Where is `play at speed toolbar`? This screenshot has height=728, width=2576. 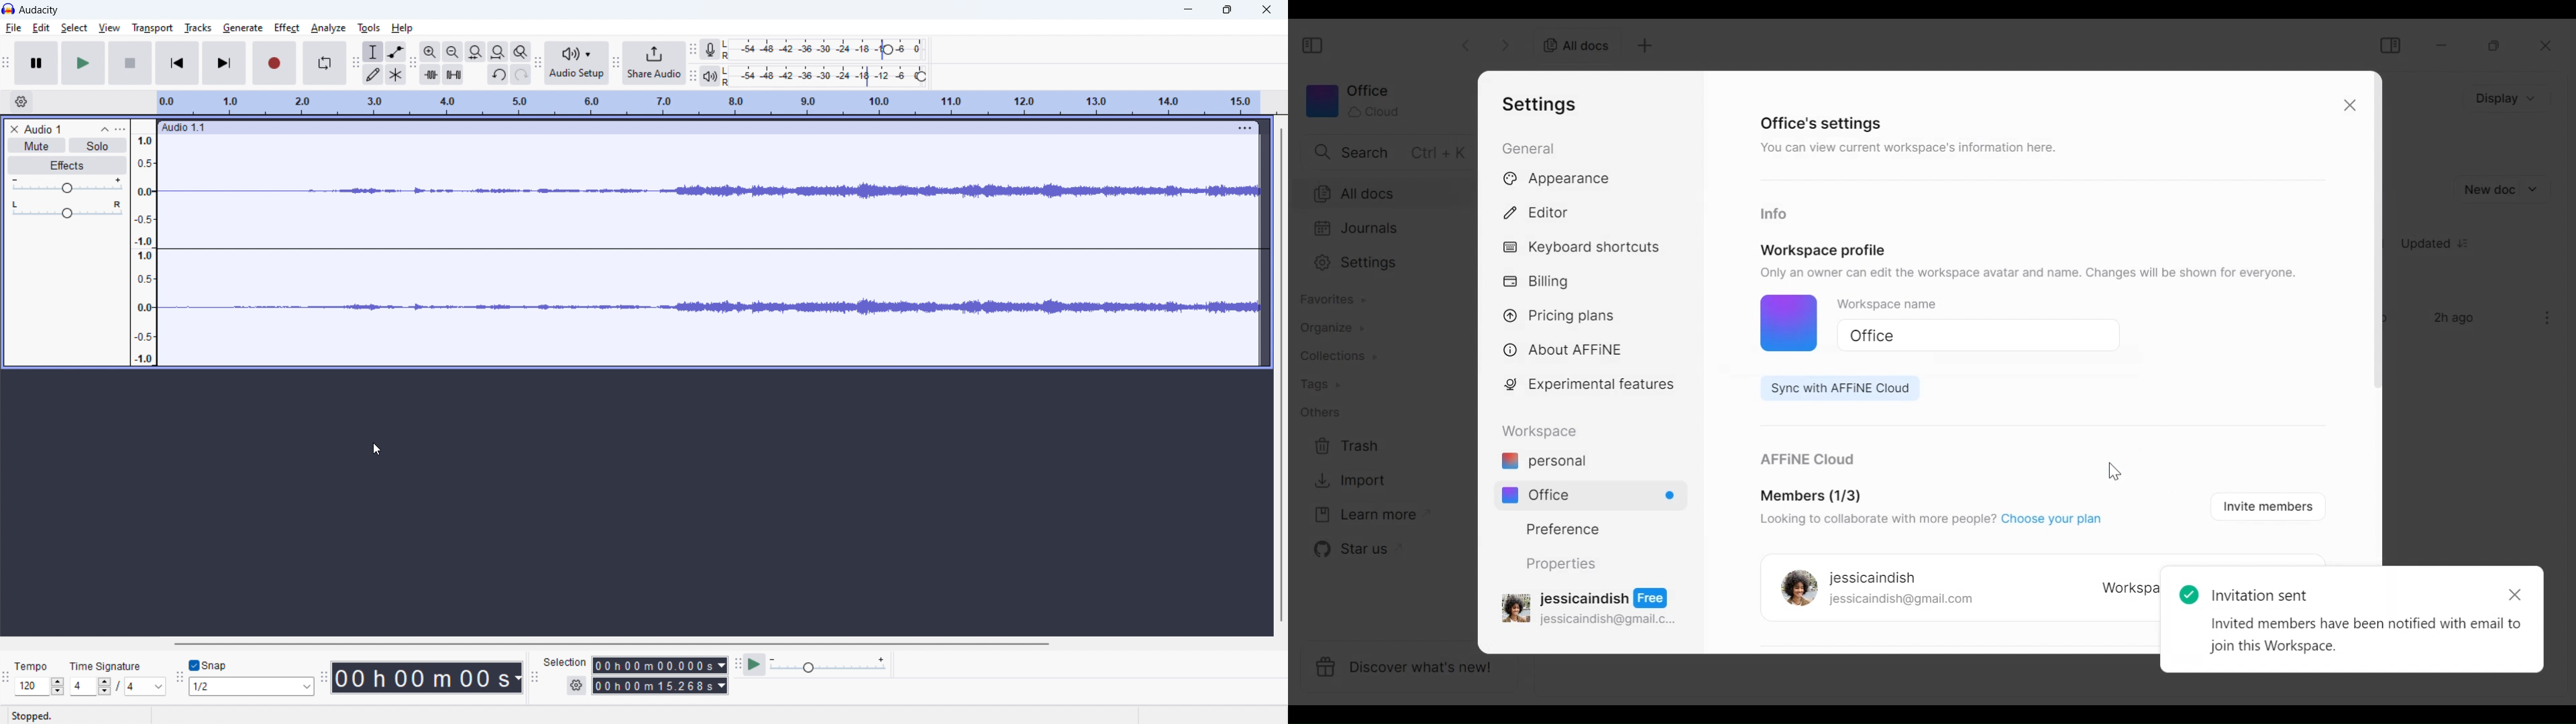
play at speed toolbar is located at coordinates (737, 664).